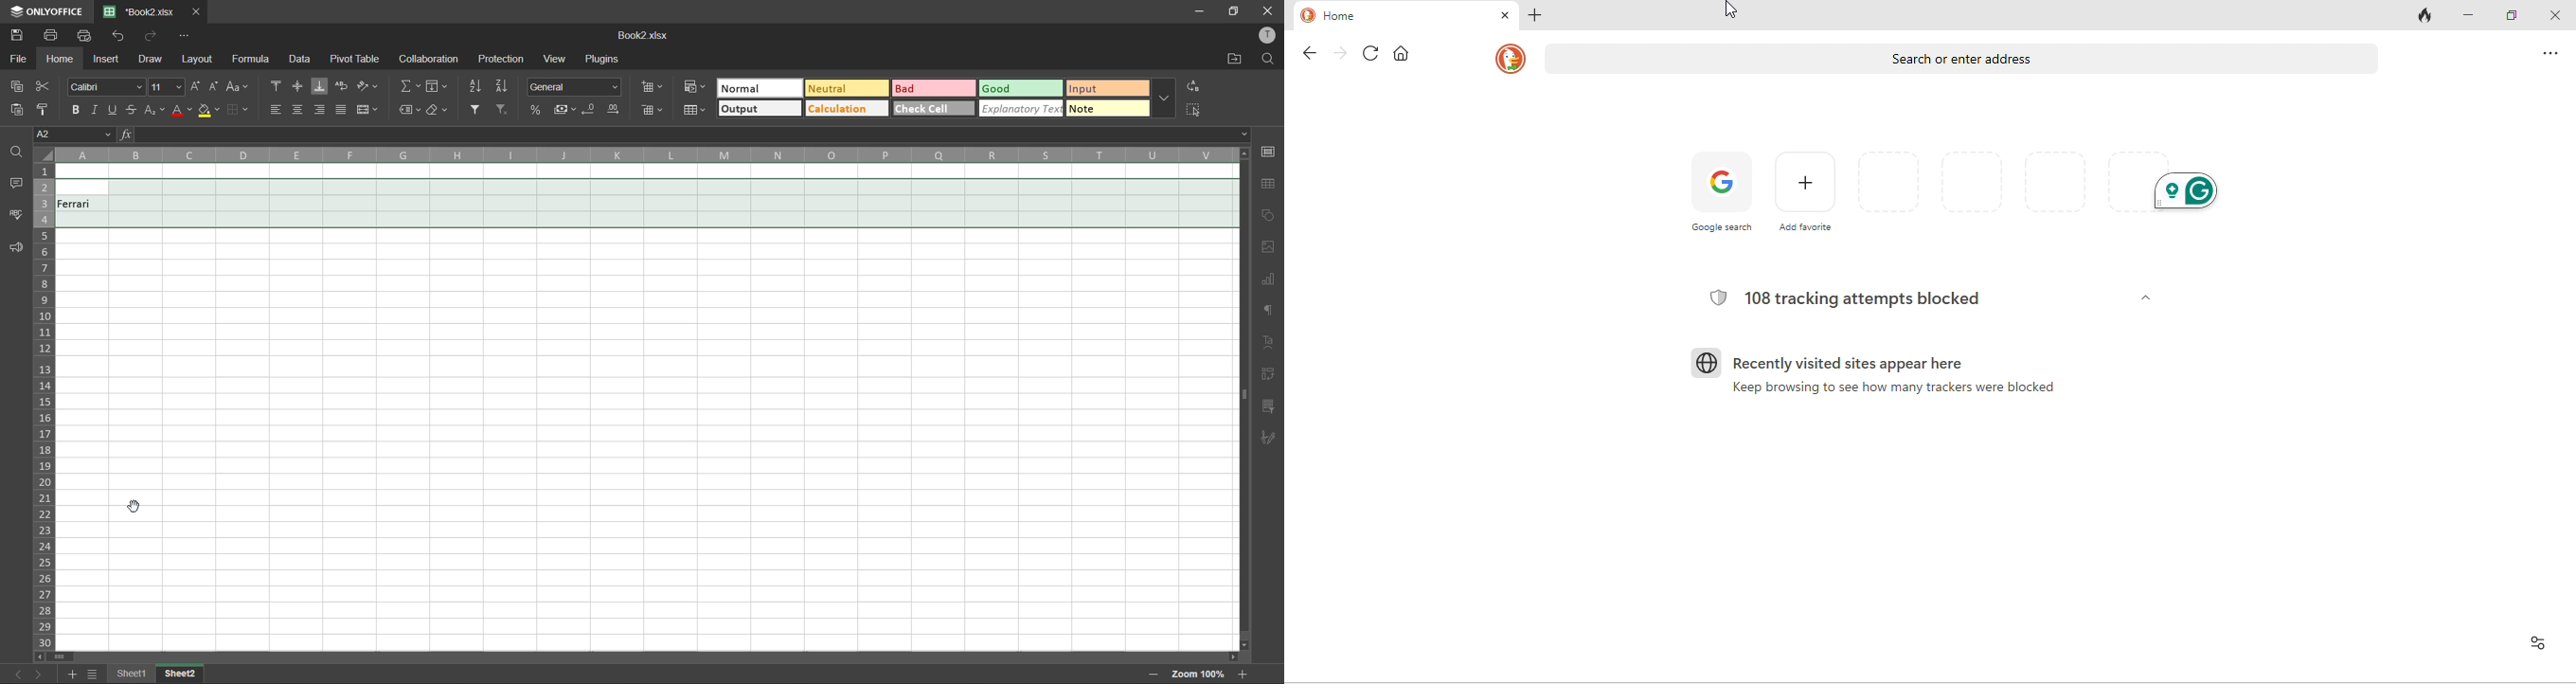 Image resolution: width=2576 pixels, height=700 pixels. What do you see at coordinates (1807, 190) in the screenshot?
I see `add favourites` at bounding box center [1807, 190].